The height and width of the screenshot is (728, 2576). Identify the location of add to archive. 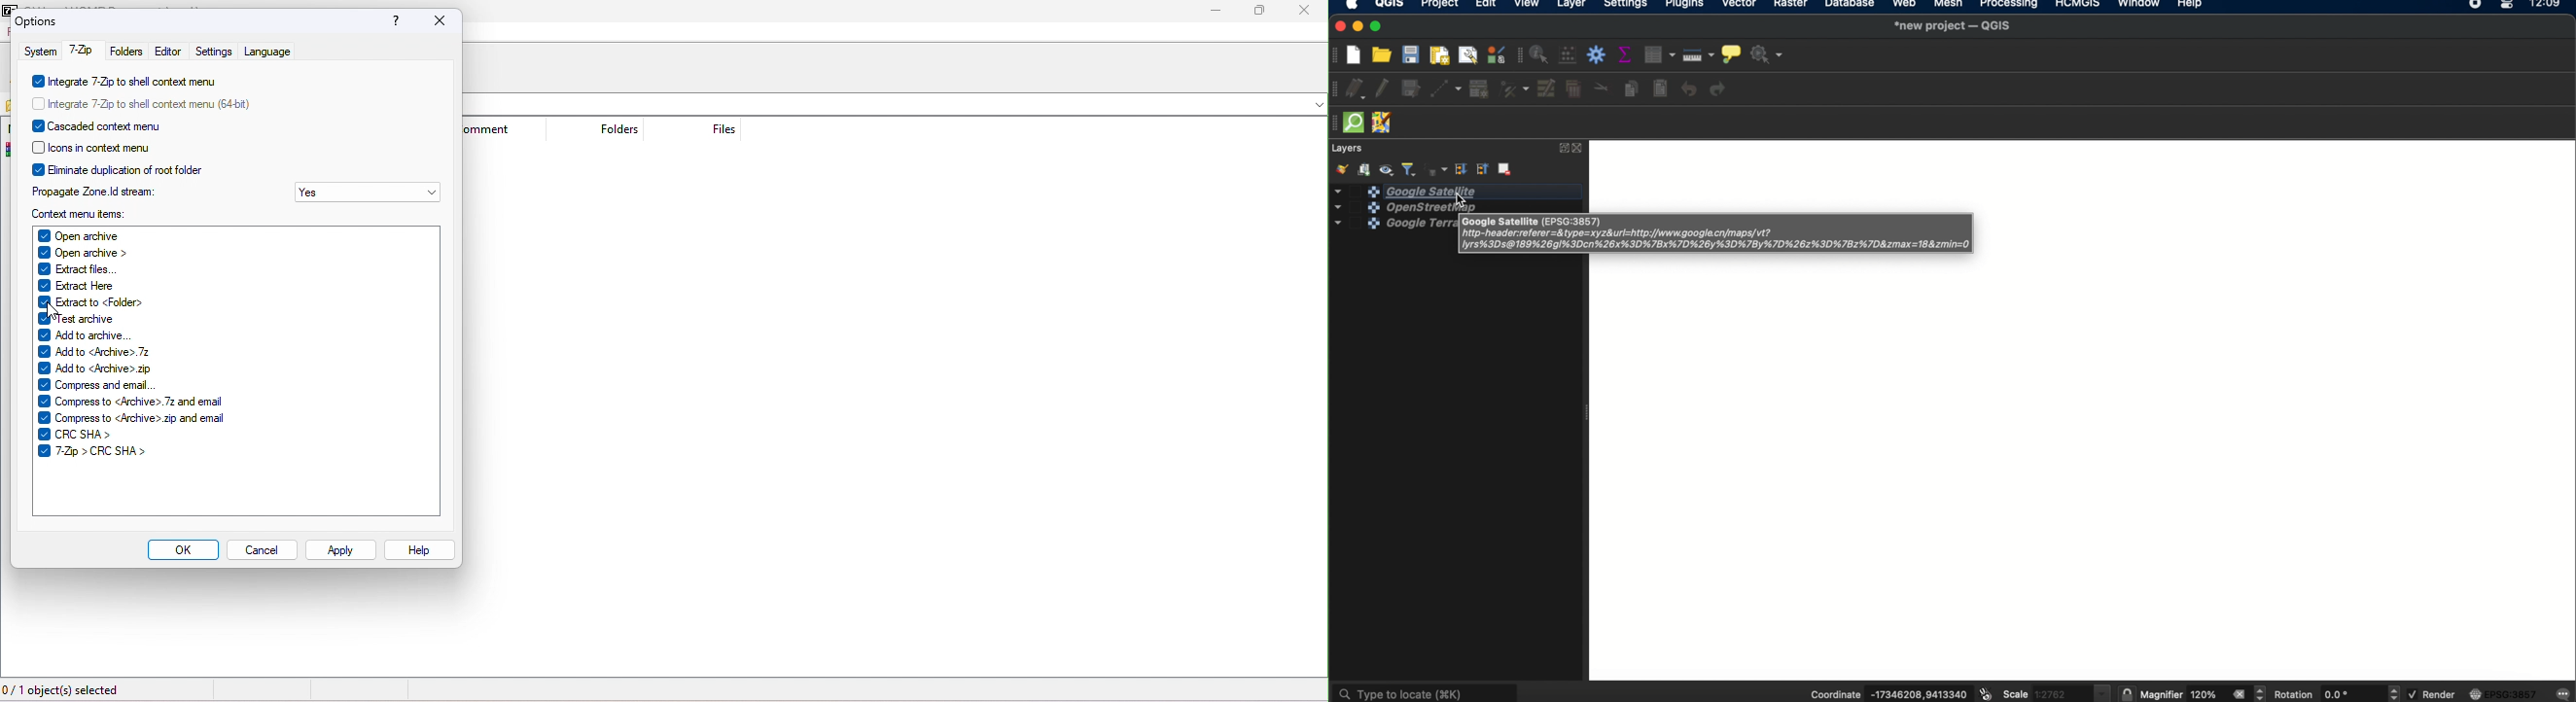
(86, 333).